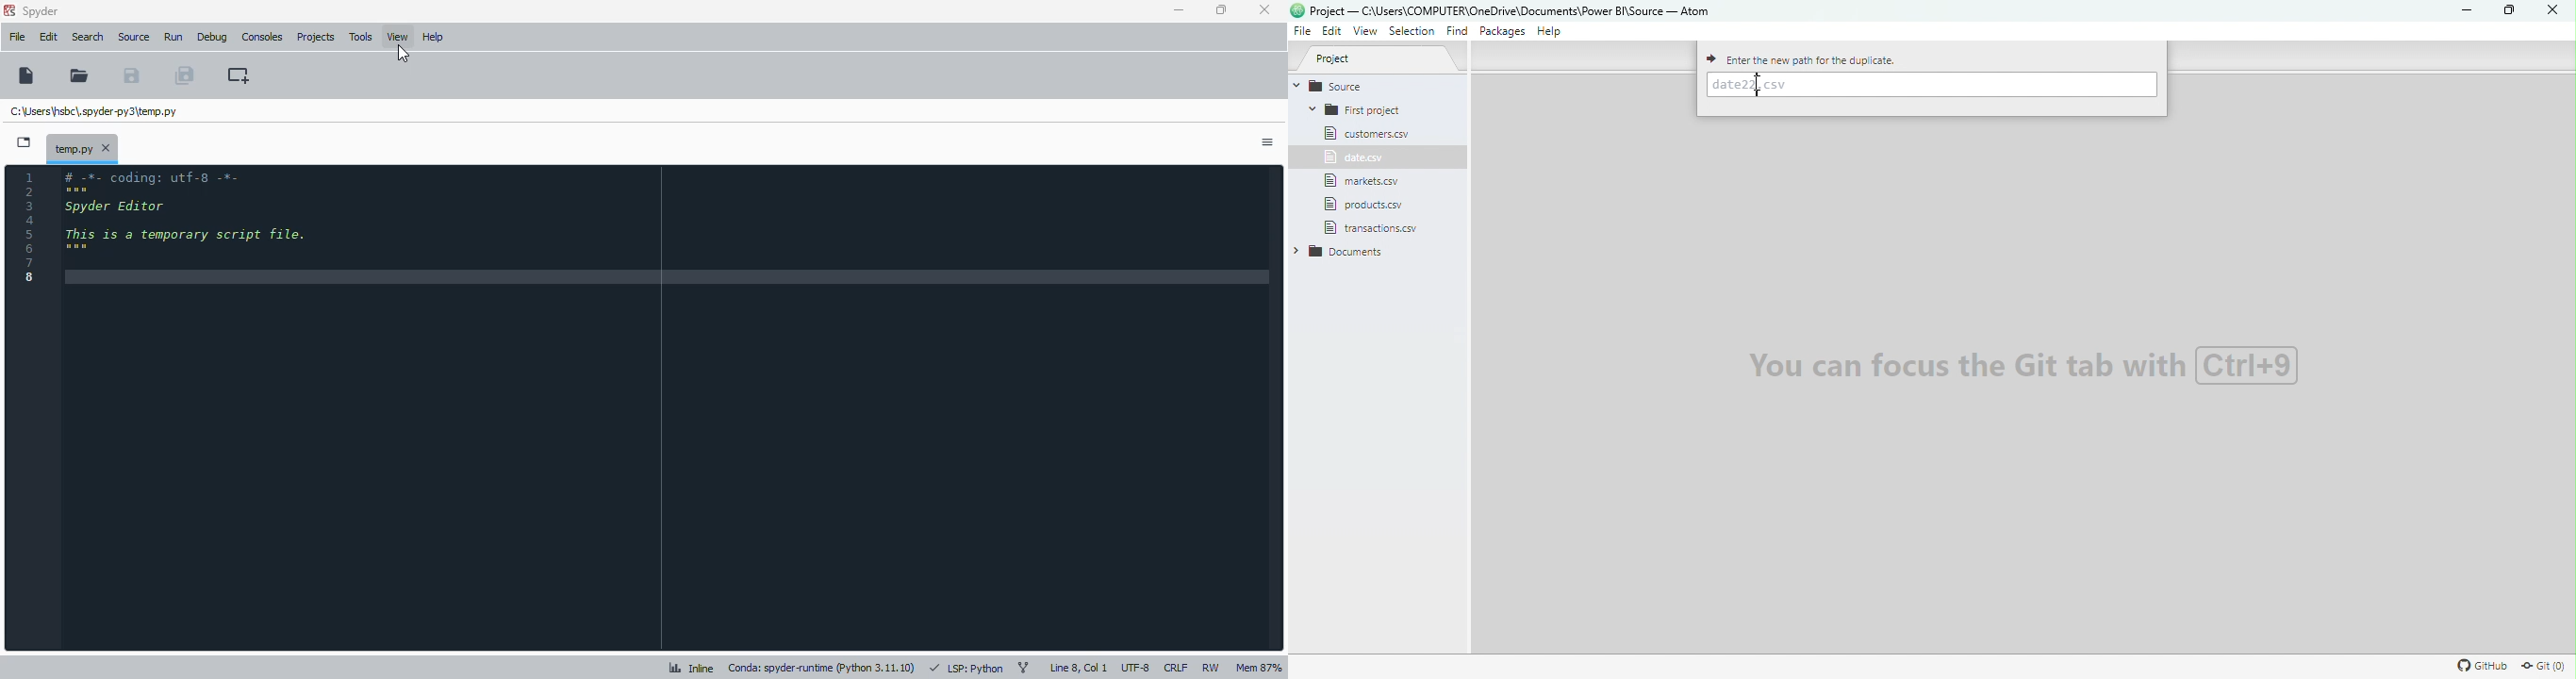  What do you see at coordinates (25, 75) in the screenshot?
I see `new file` at bounding box center [25, 75].